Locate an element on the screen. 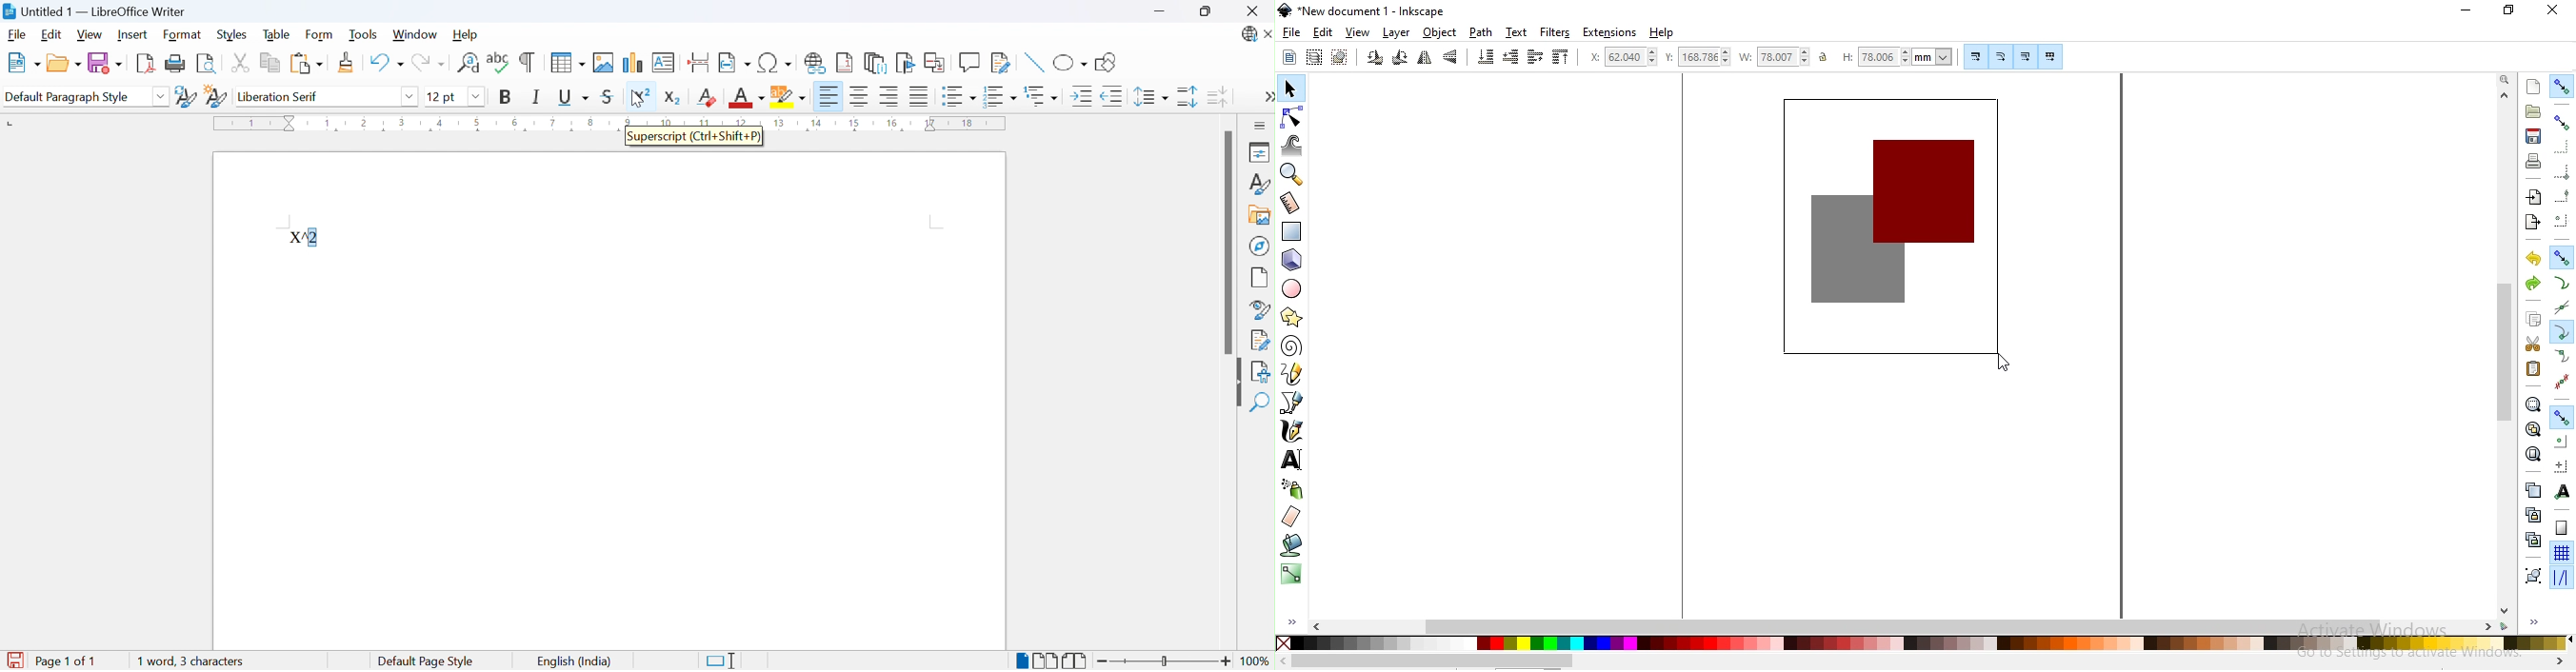  create circles, arcs and ellipses is located at coordinates (1292, 289).